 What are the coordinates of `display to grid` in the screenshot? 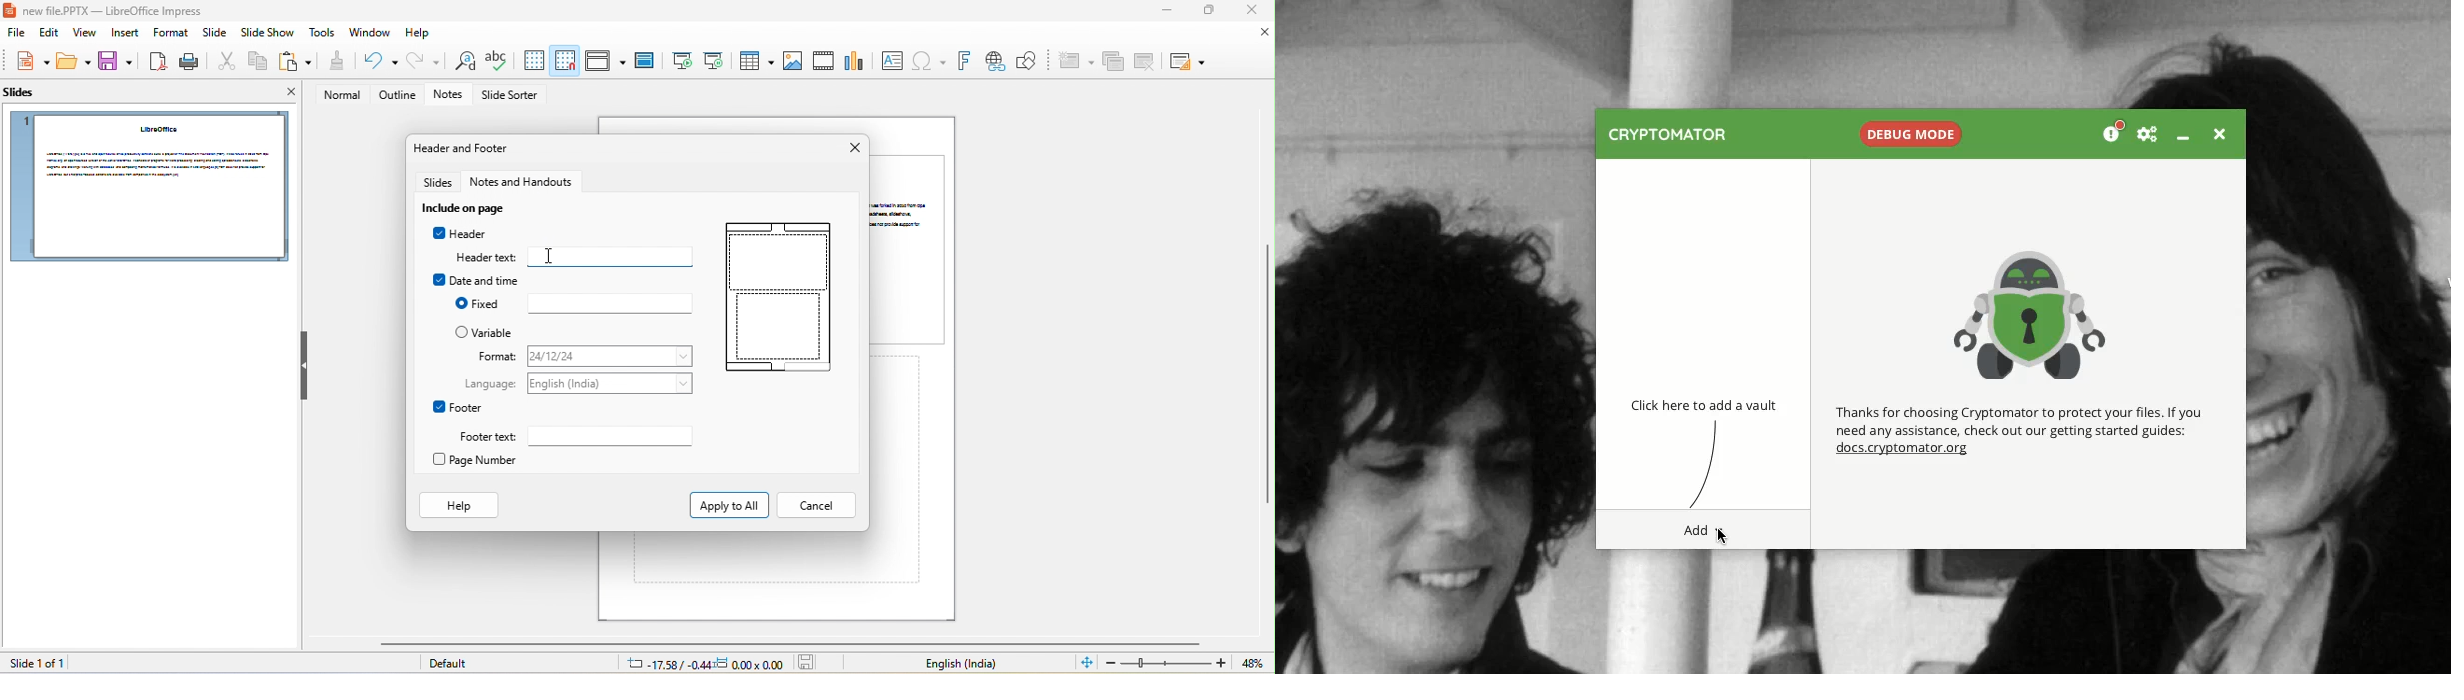 It's located at (533, 61).